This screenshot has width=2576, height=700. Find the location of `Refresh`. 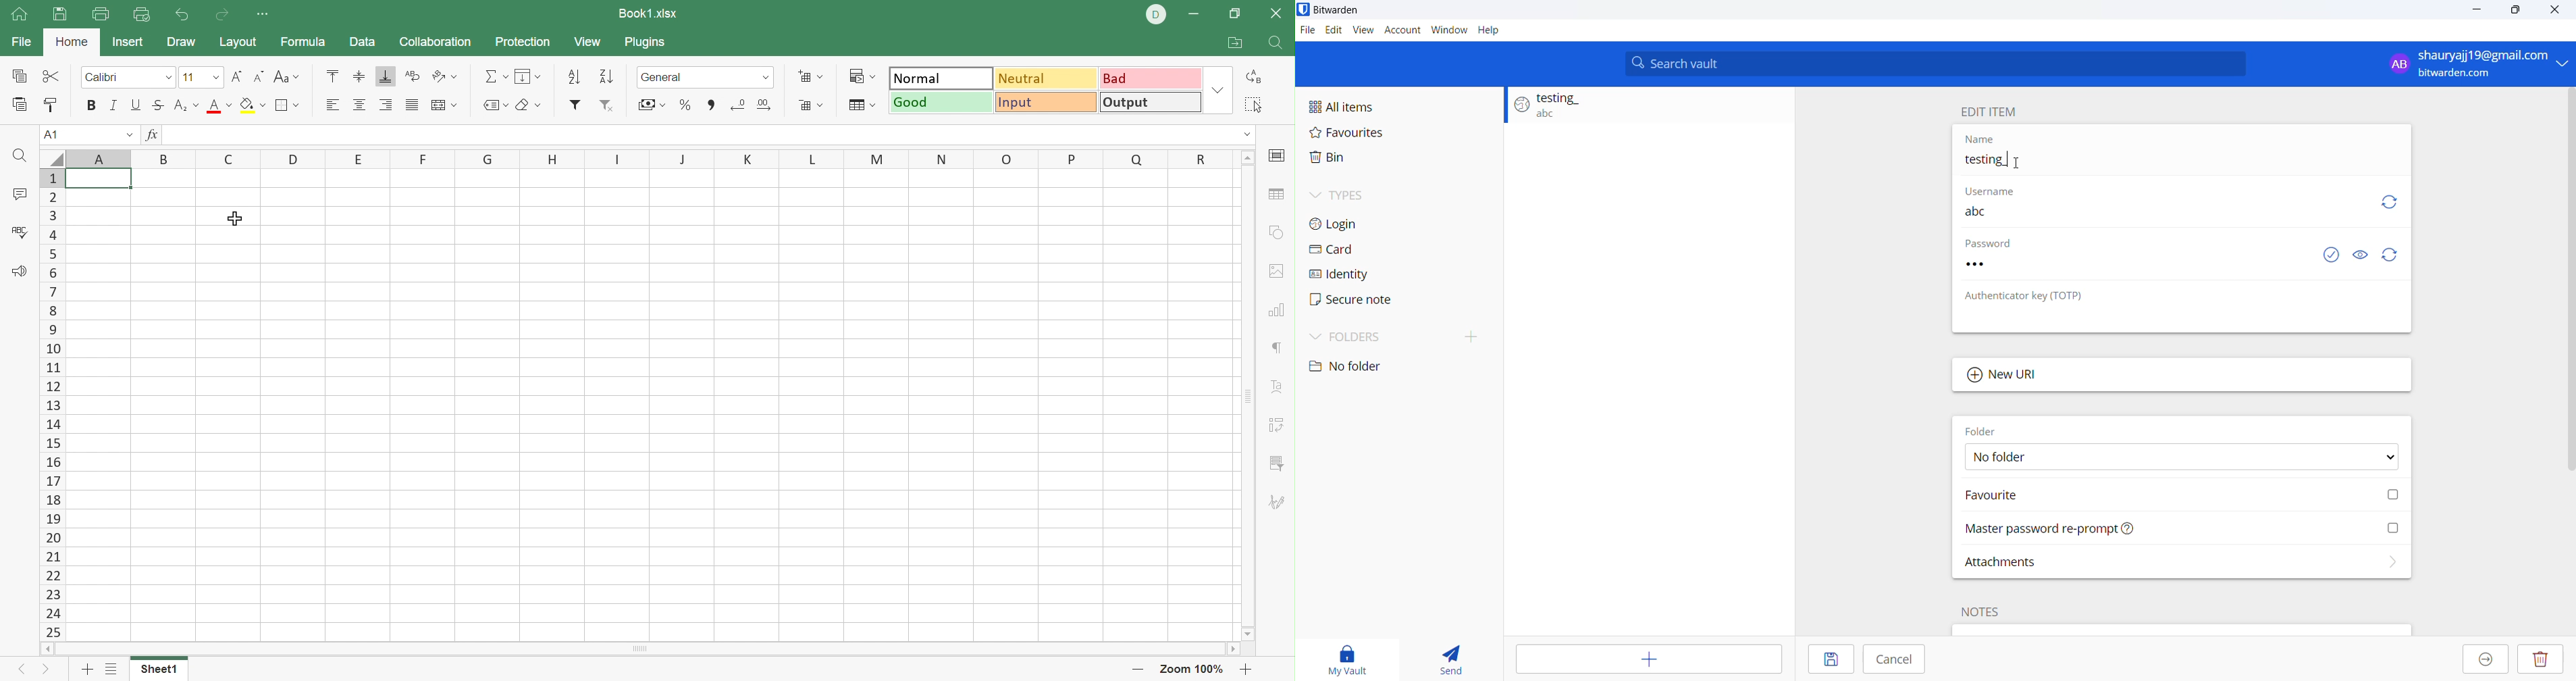

Refresh is located at coordinates (2391, 257).